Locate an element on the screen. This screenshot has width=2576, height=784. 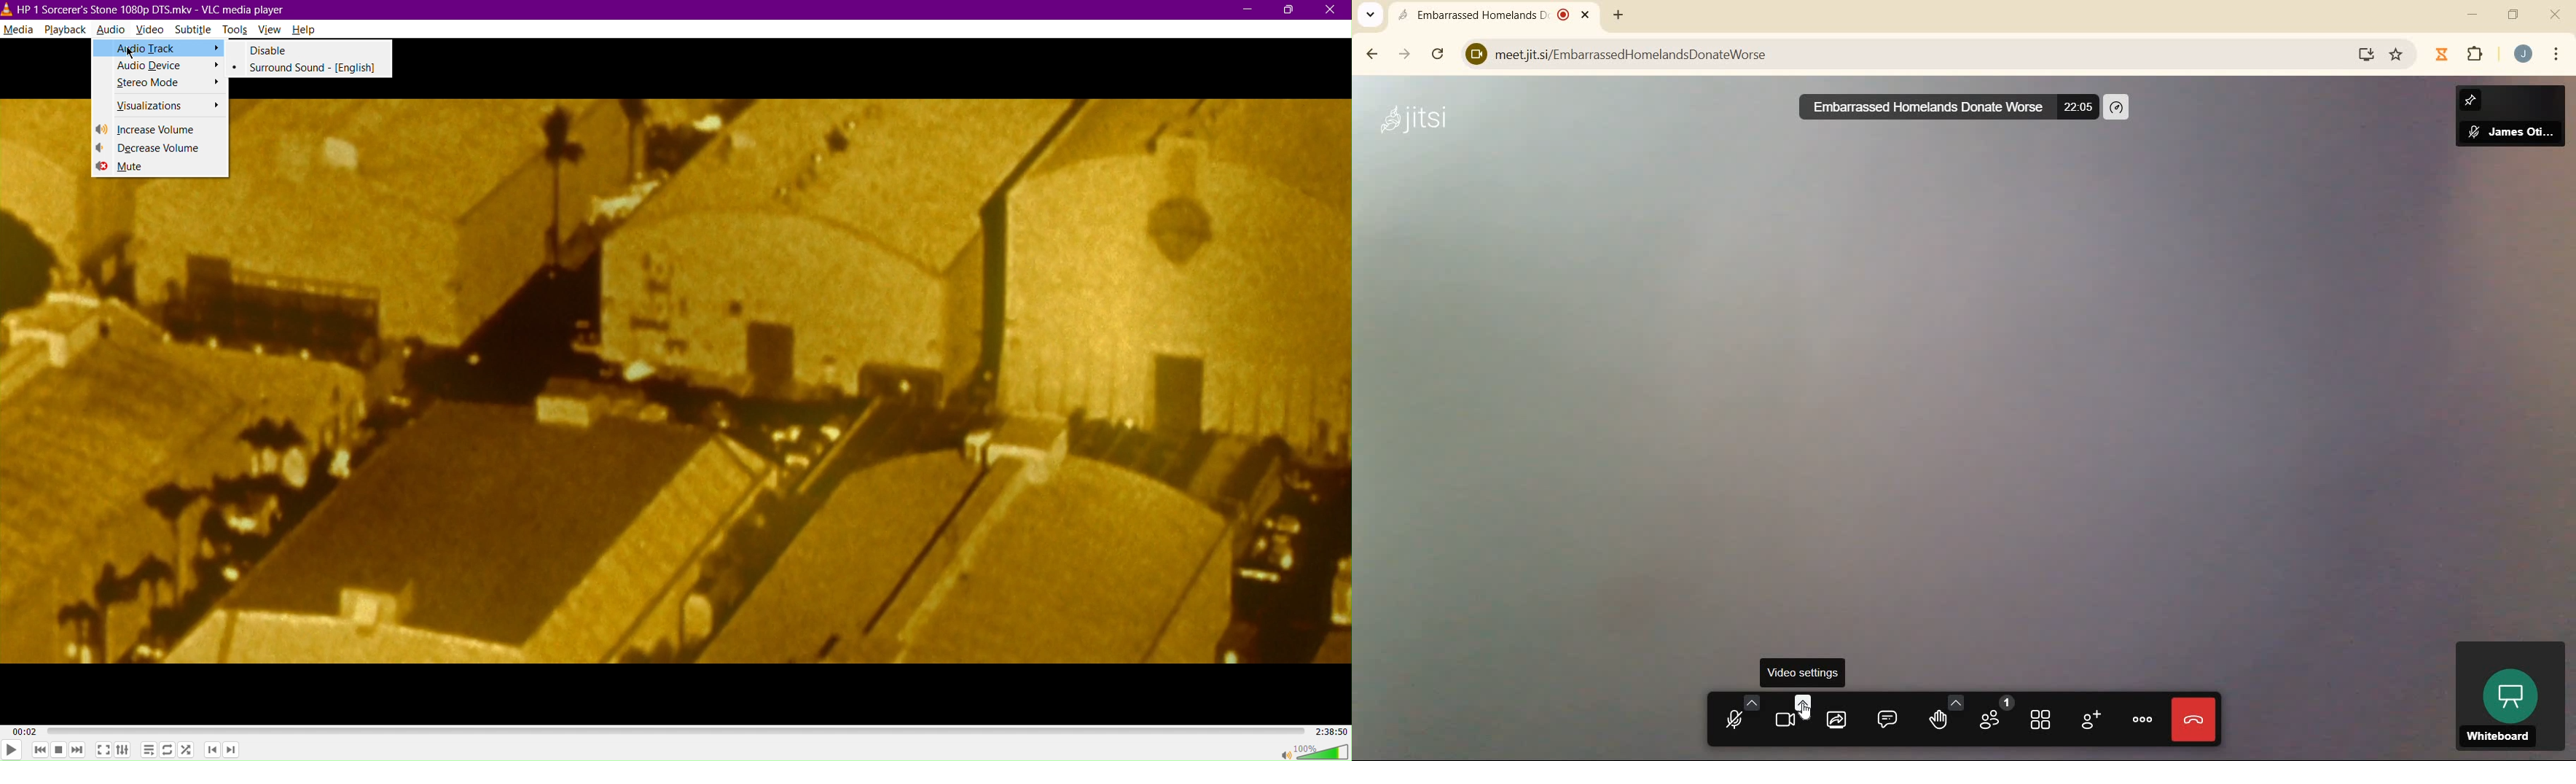
Decrease Volume is located at coordinates (160, 149).